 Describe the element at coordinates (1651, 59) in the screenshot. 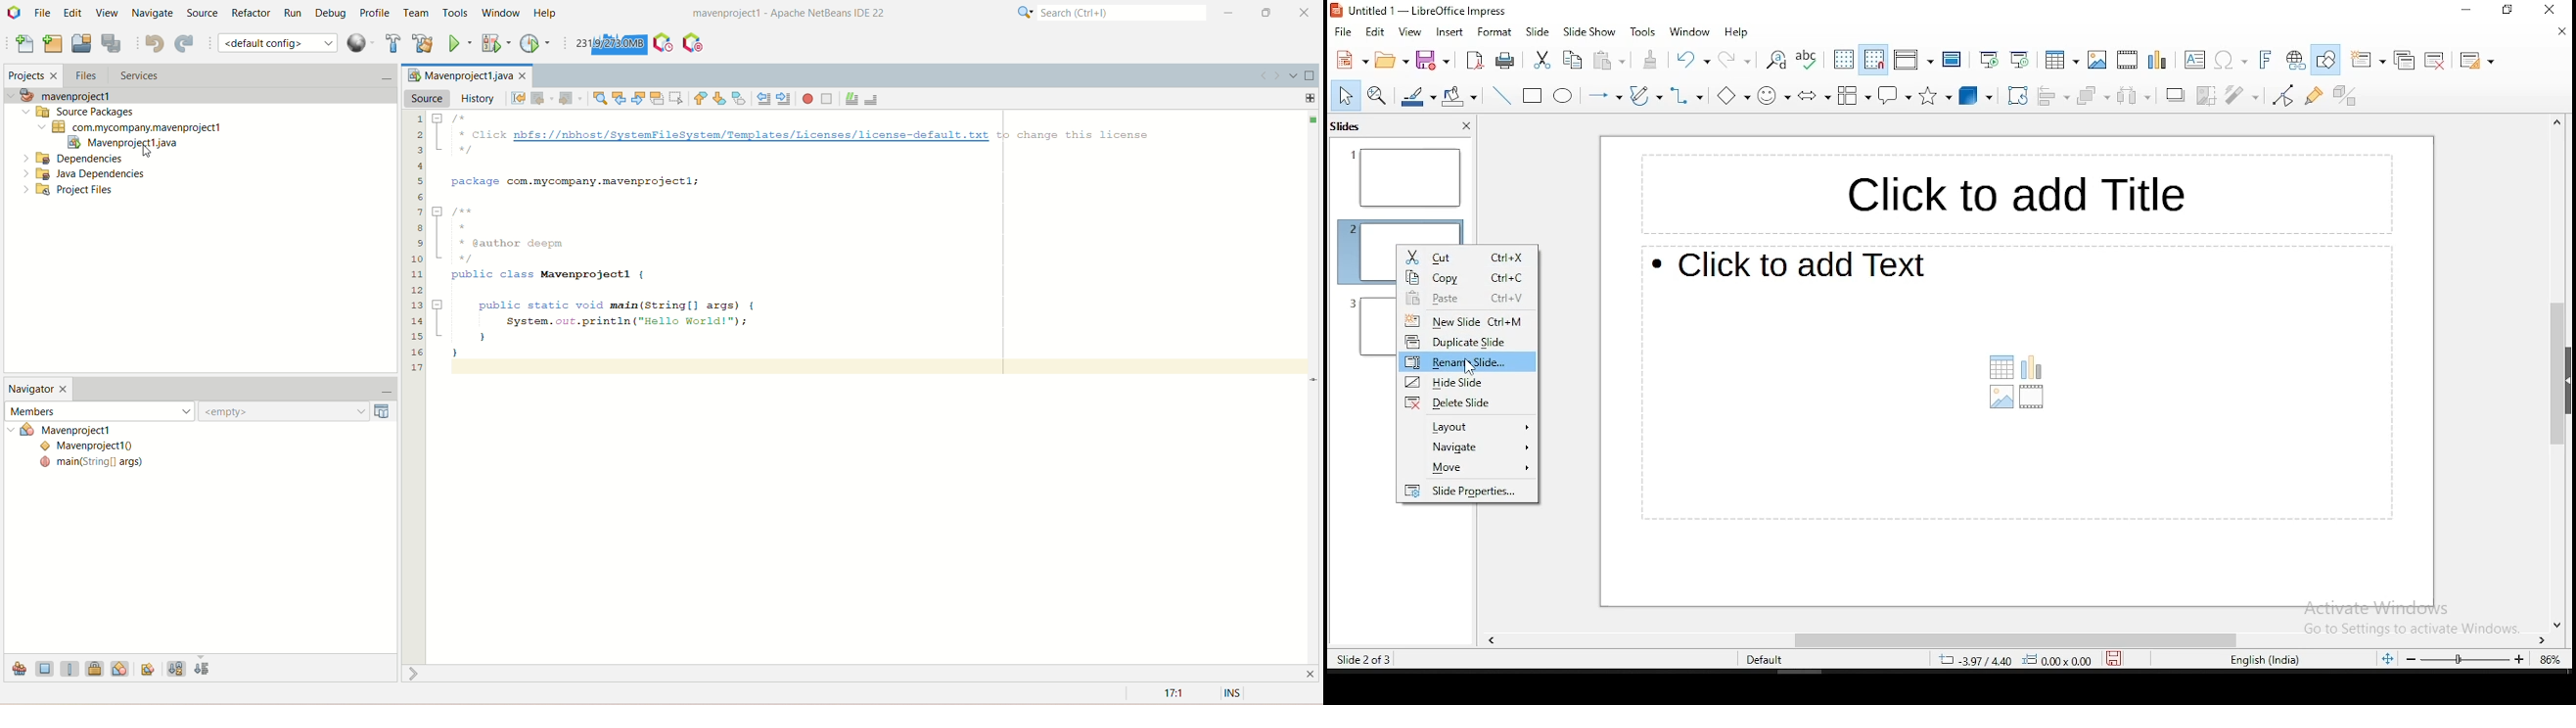

I see `clone formatting` at that location.